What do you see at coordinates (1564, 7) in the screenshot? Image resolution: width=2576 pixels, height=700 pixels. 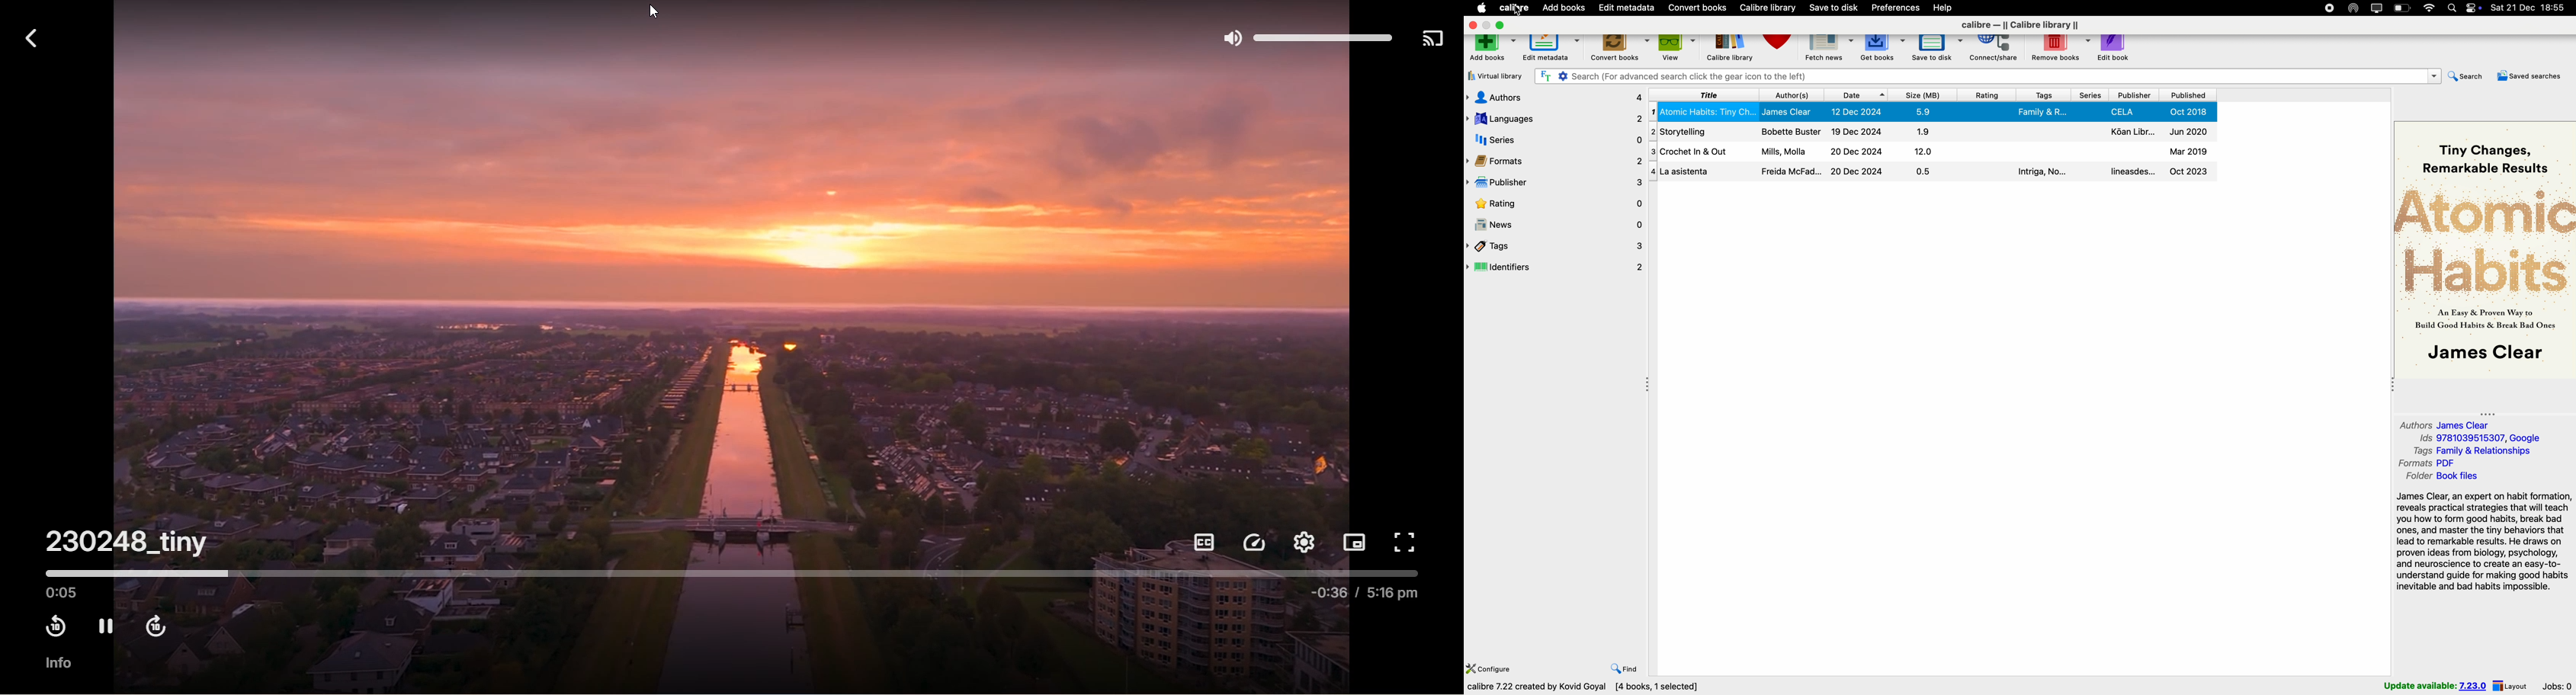 I see `add books` at bounding box center [1564, 7].